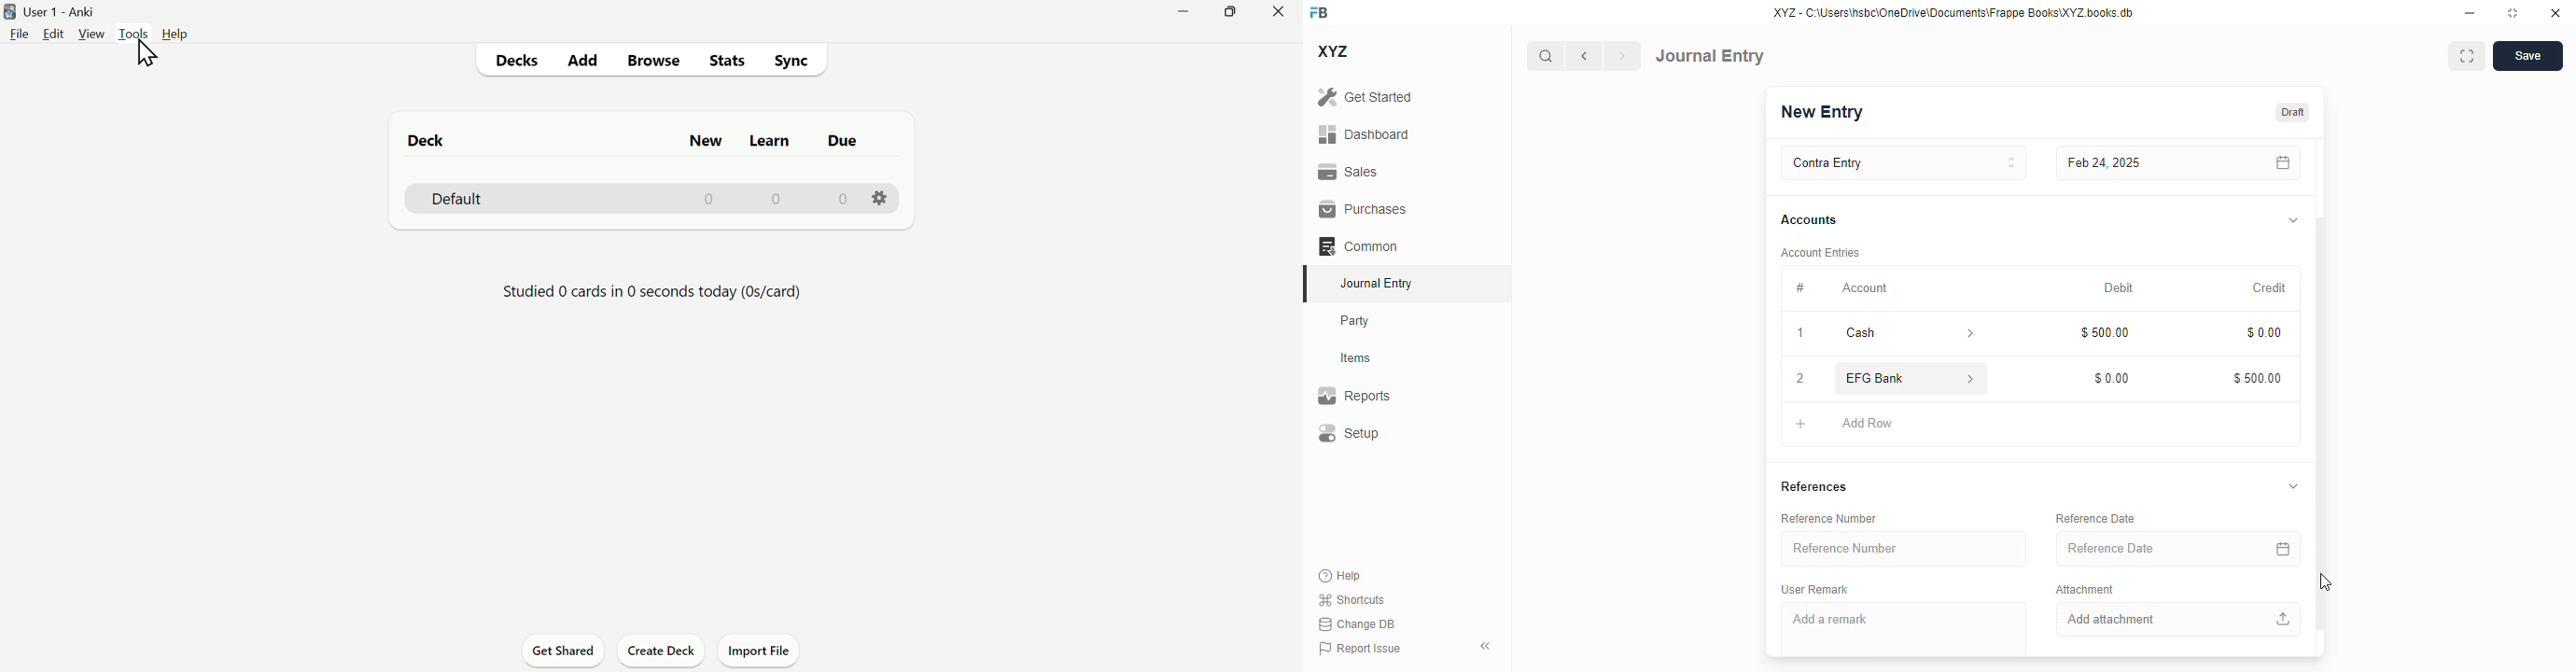 The height and width of the screenshot is (672, 2576). I want to click on calendar icon, so click(2280, 549).